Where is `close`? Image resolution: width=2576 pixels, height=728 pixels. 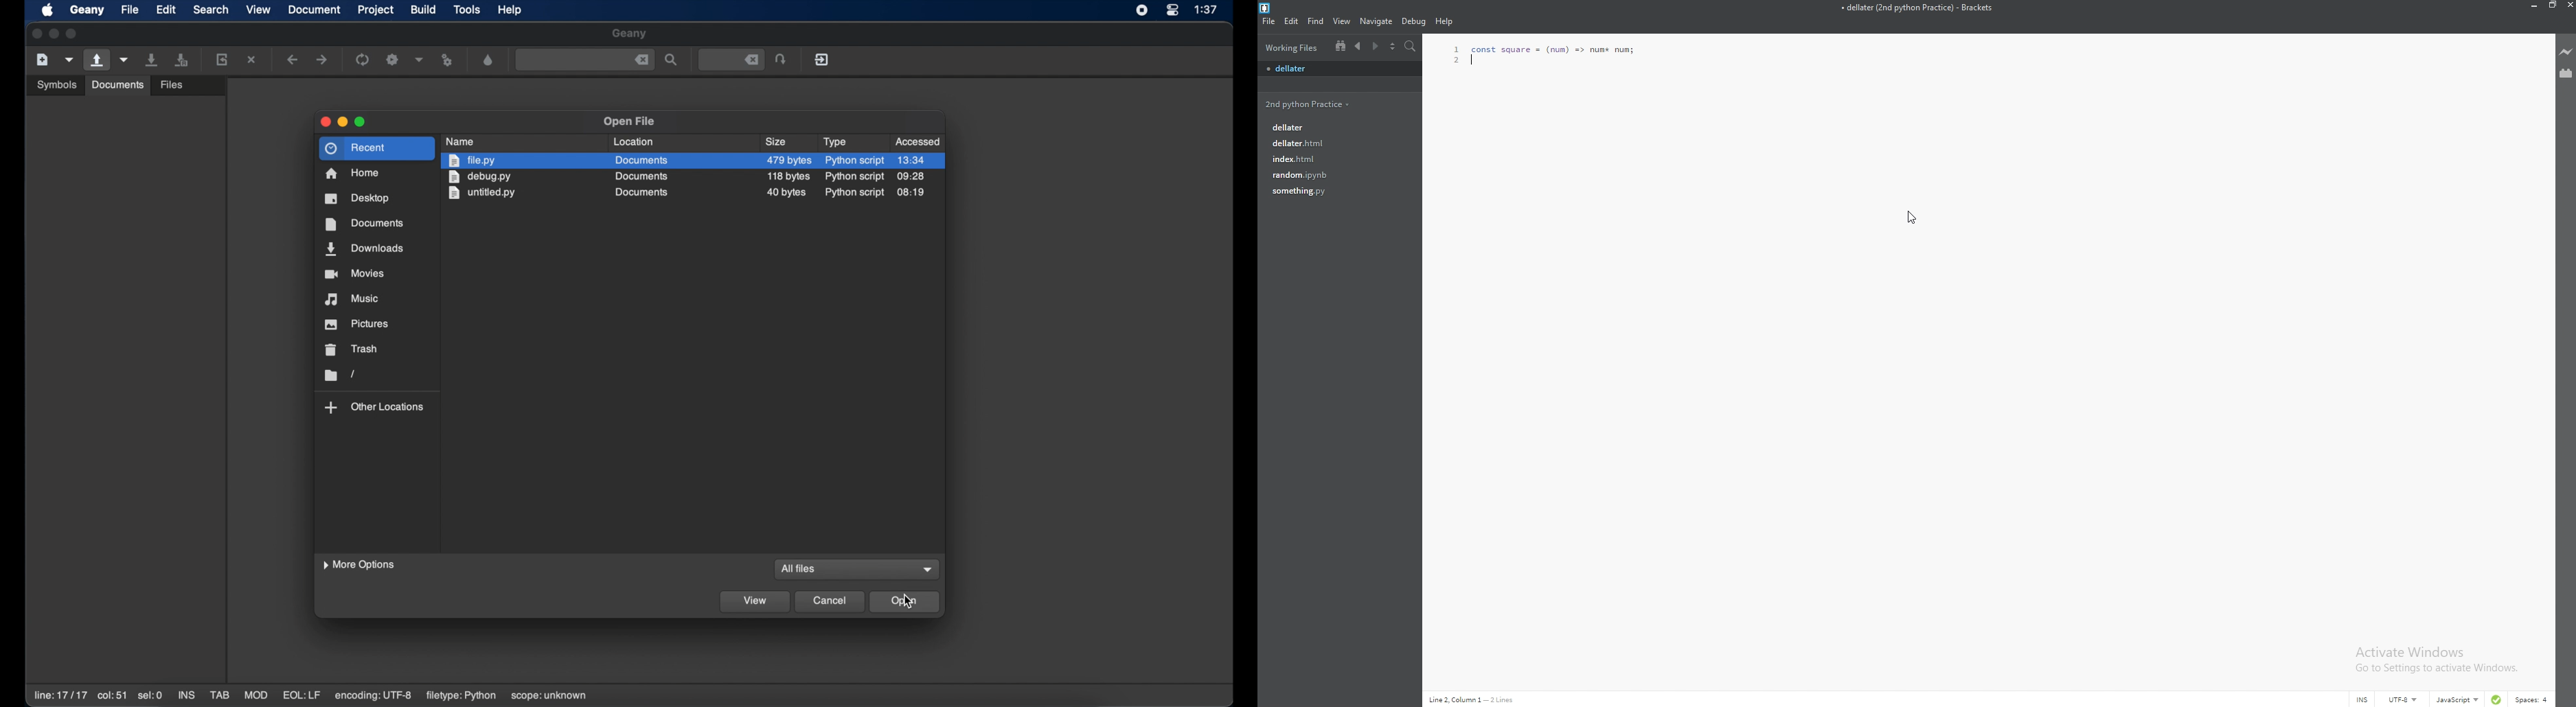 close is located at coordinates (35, 34).